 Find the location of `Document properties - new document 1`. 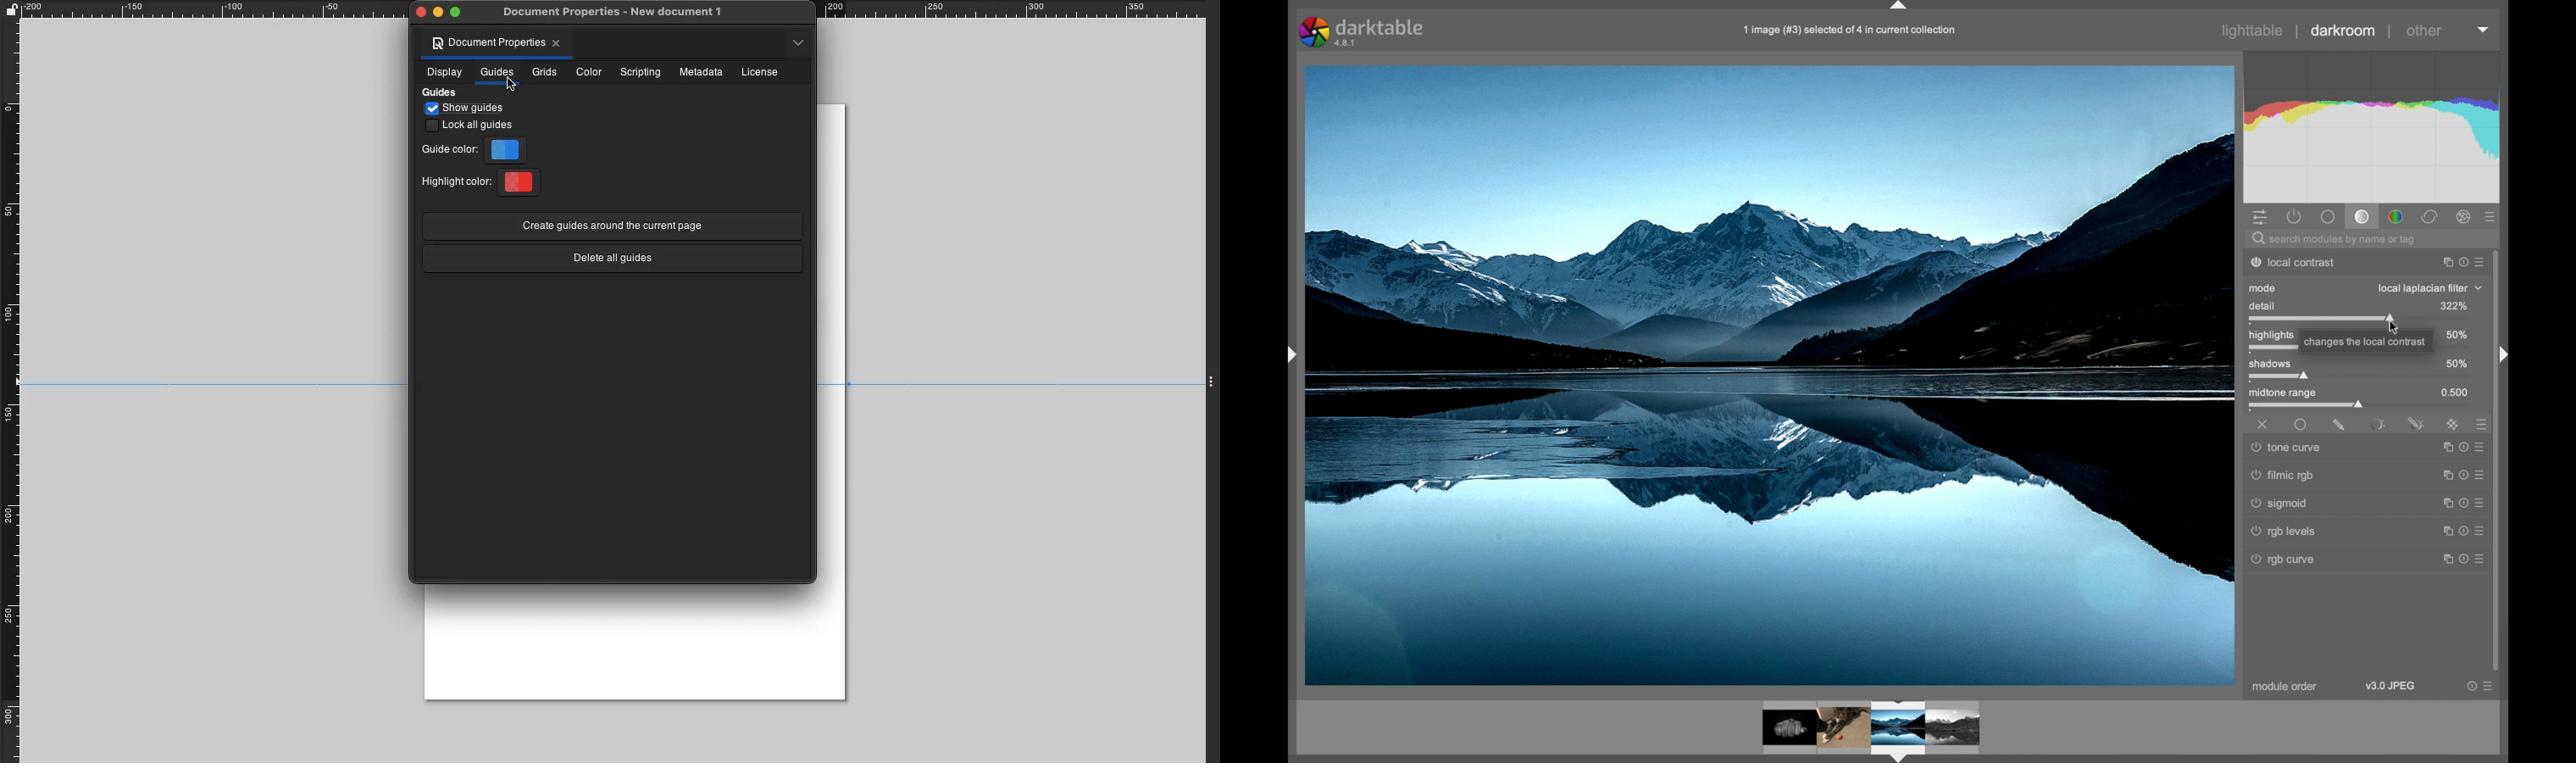

Document properties - new document 1 is located at coordinates (616, 12).